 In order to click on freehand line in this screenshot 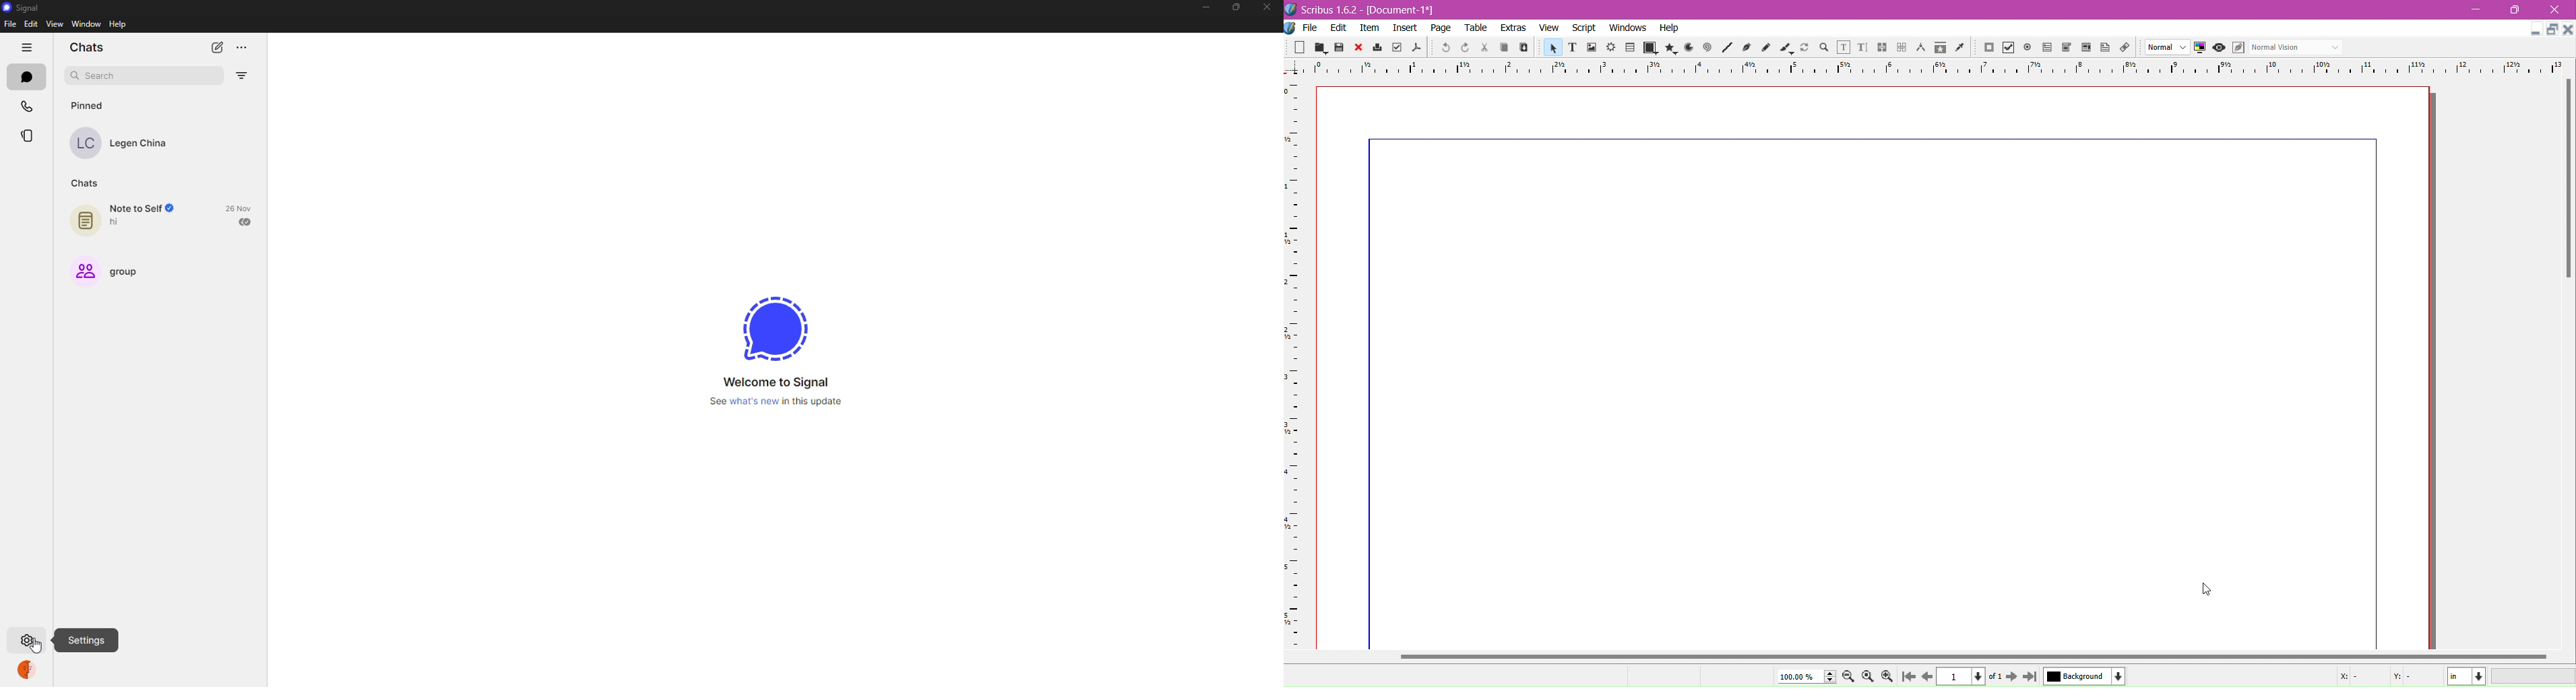, I will do `click(1767, 48)`.